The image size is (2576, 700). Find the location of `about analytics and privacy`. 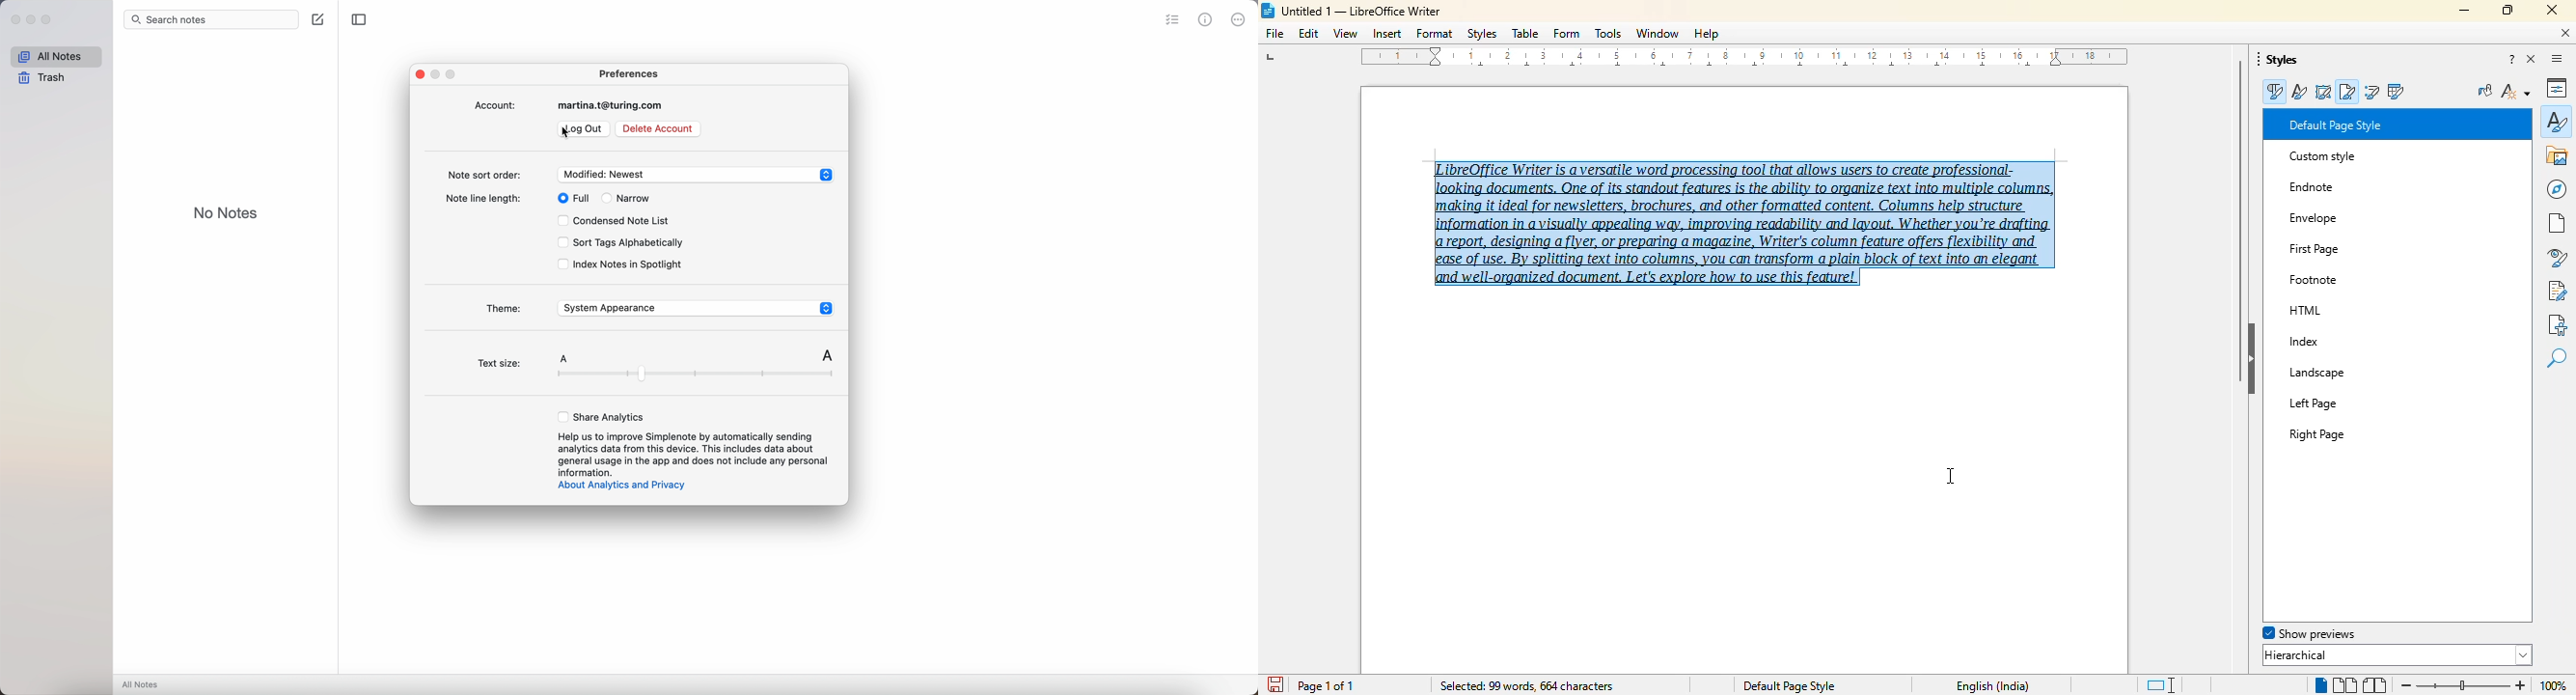

about analytics and privacy is located at coordinates (625, 487).